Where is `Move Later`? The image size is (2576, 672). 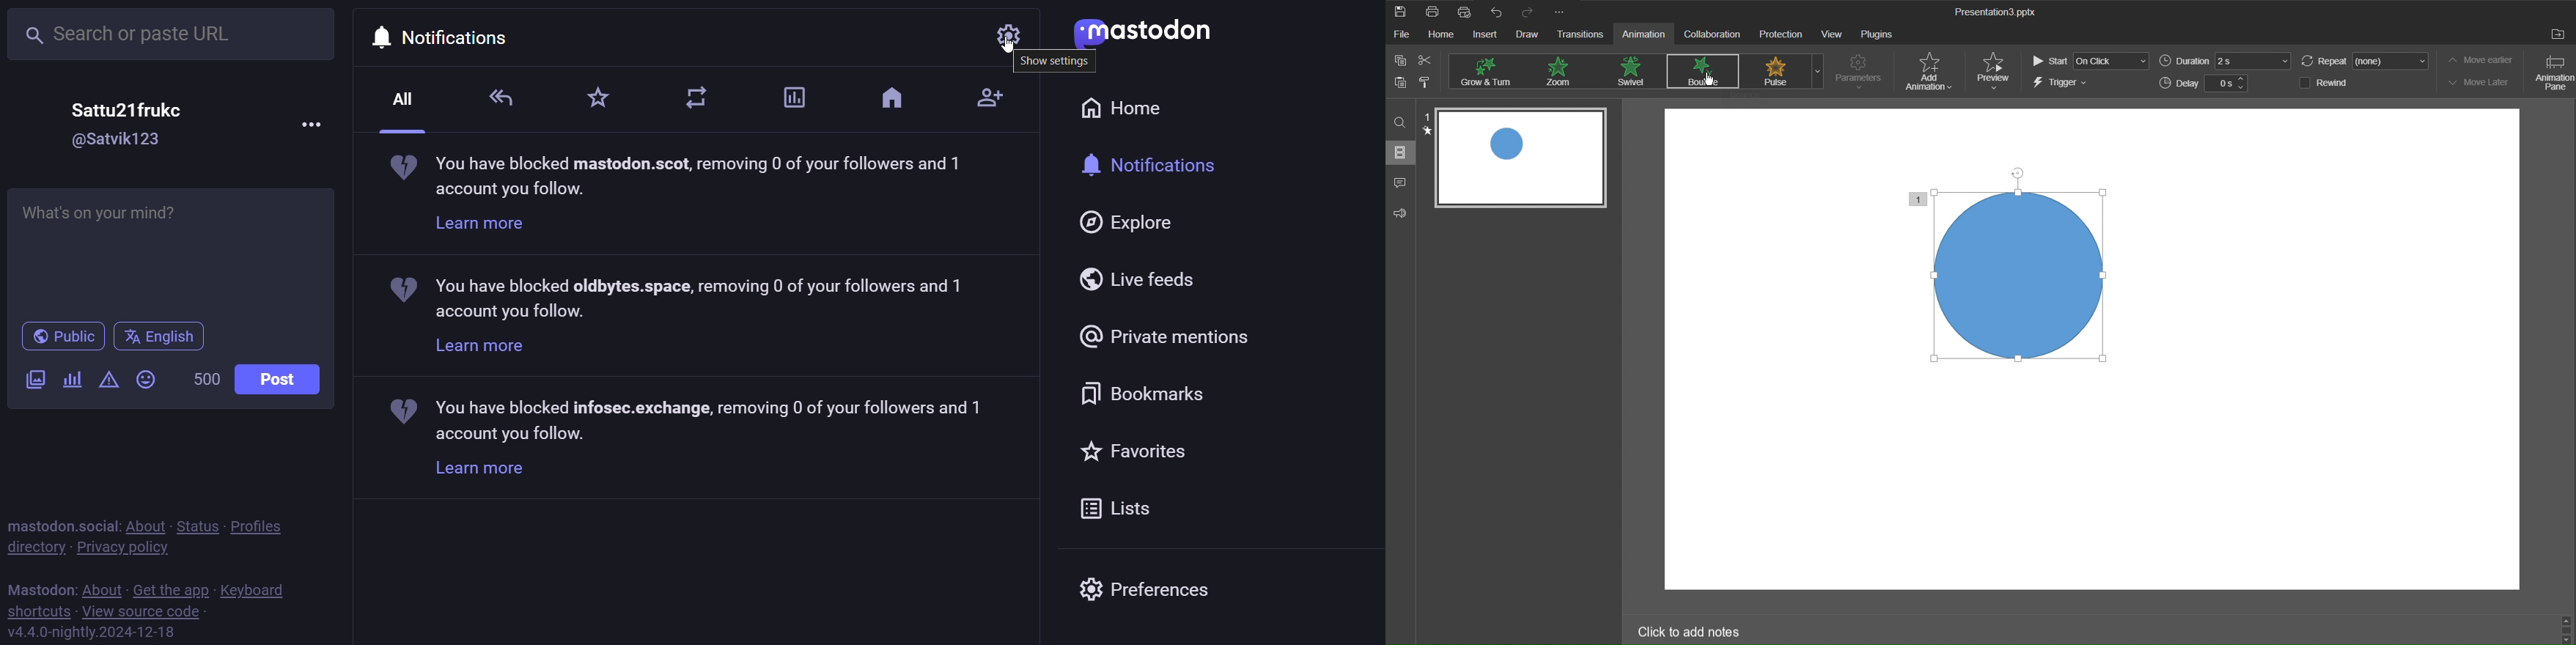 Move Later is located at coordinates (2484, 82).